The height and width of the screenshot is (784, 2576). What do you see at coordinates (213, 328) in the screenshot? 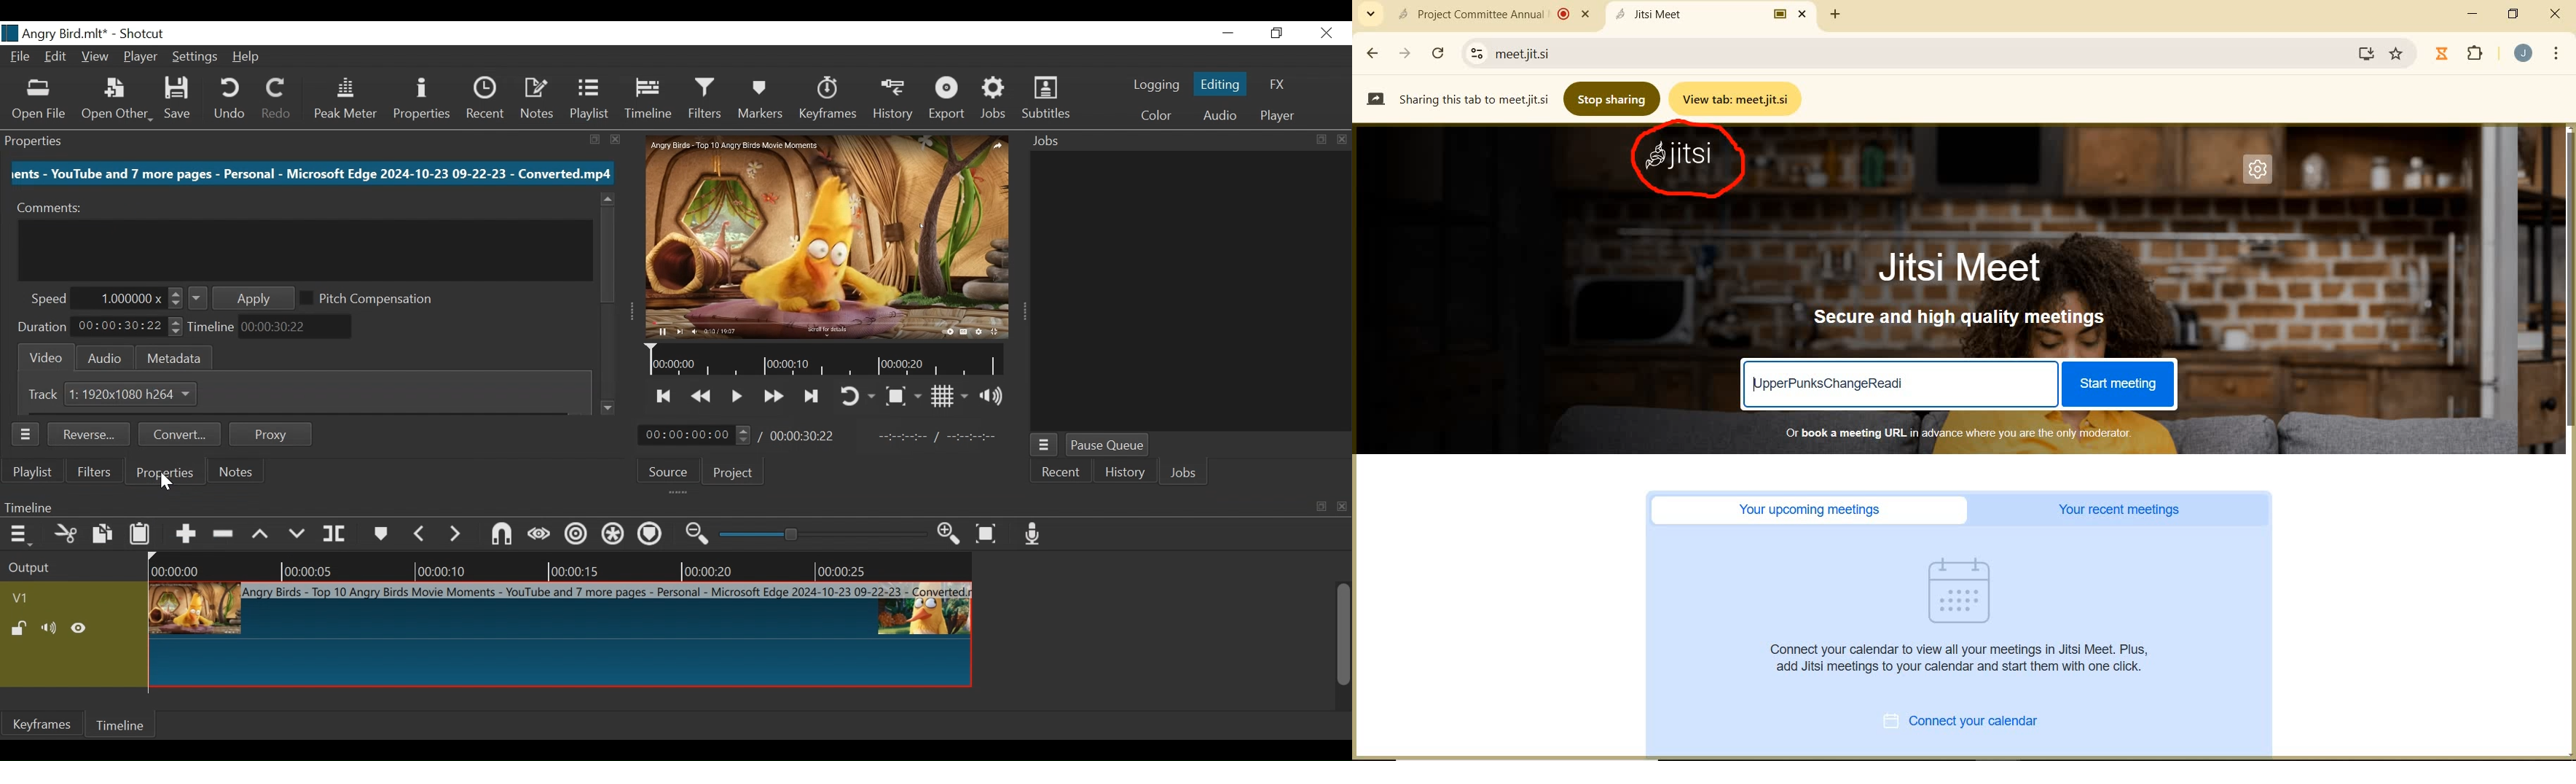
I see `Timeline` at bounding box center [213, 328].